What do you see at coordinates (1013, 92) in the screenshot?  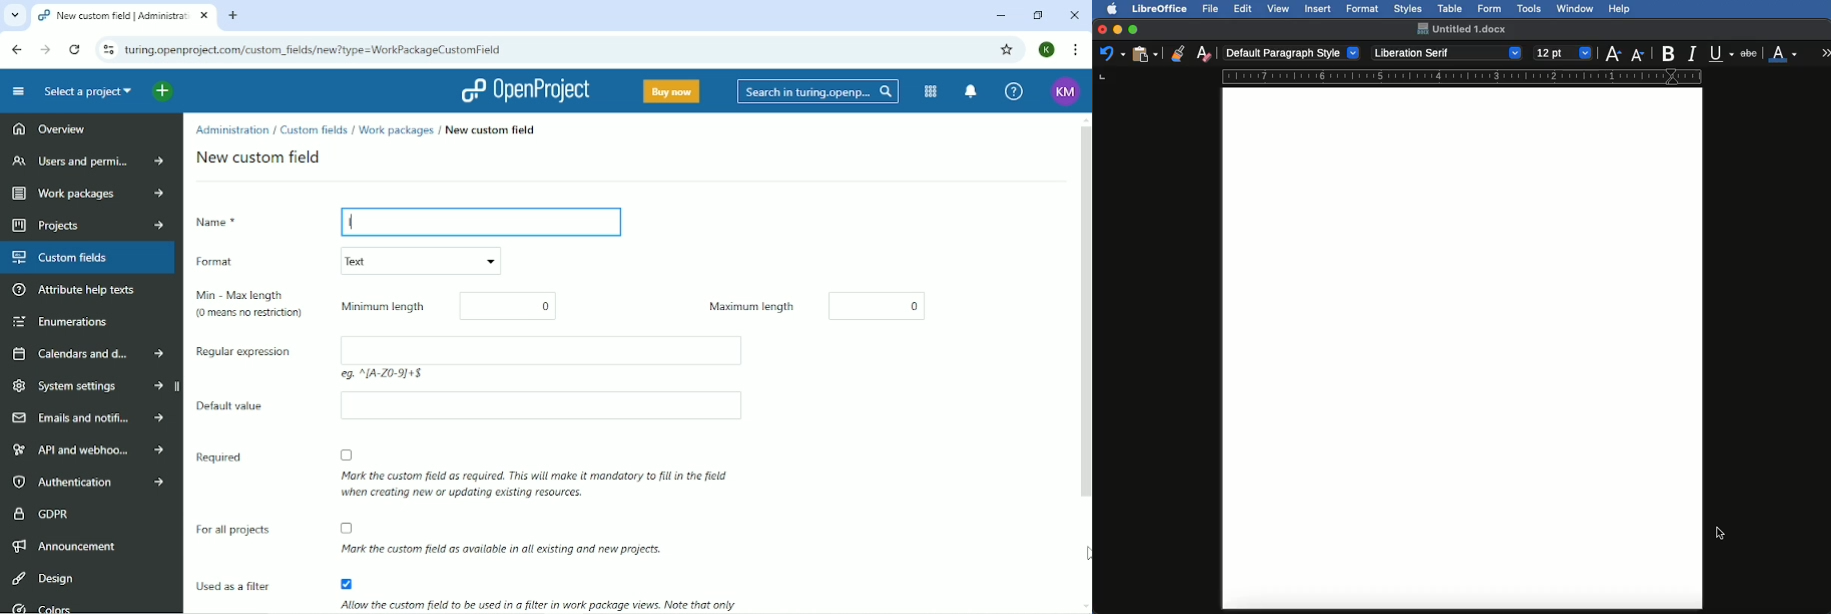 I see `Help` at bounding box center [1013, 92].